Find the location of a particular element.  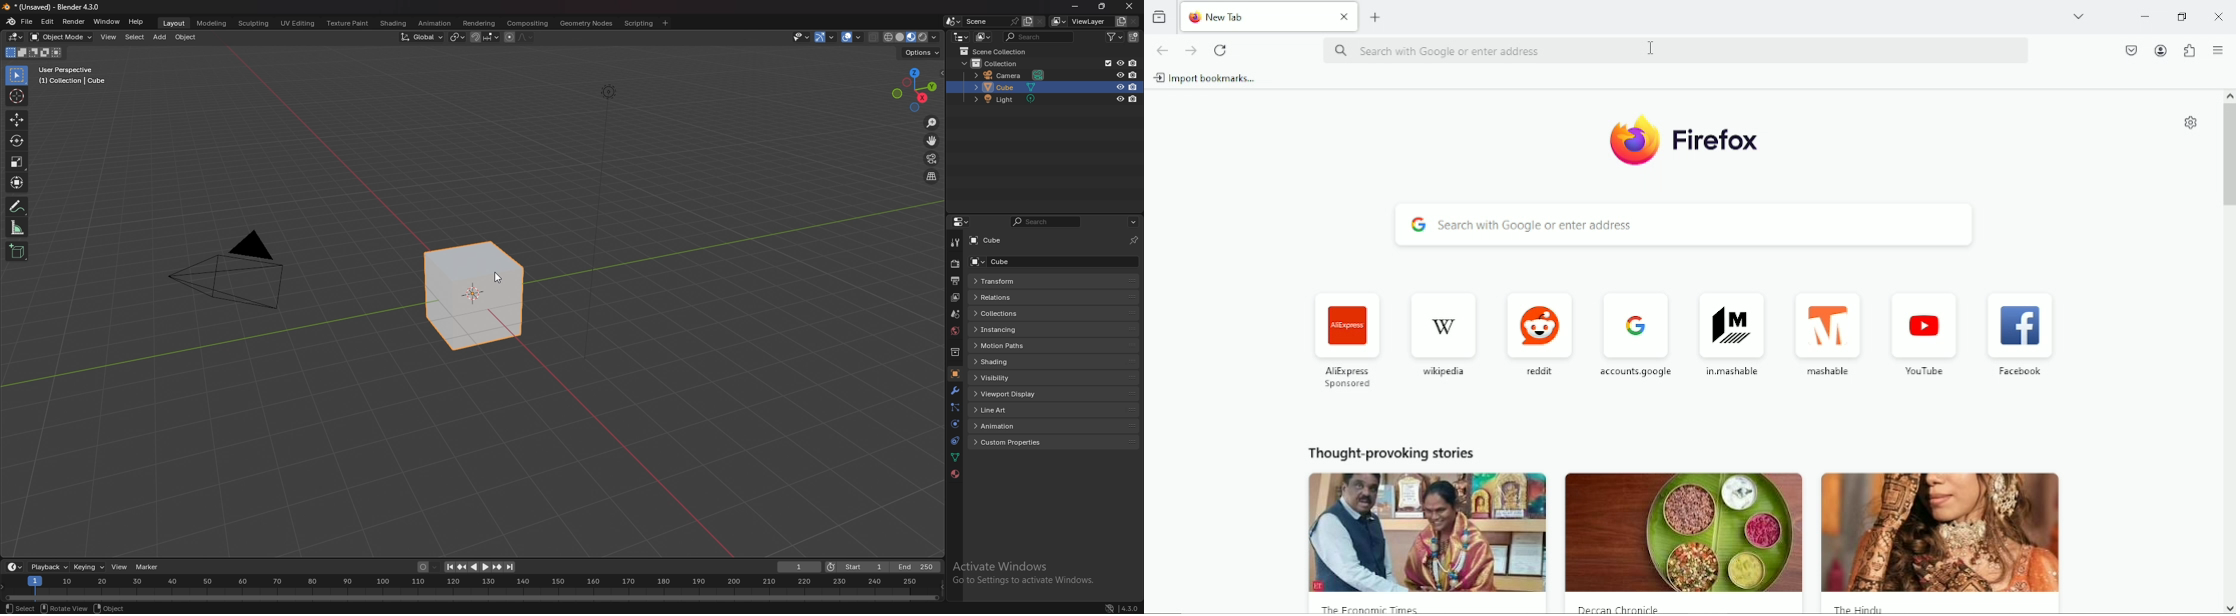

shading is located at coordinates (395, 23).